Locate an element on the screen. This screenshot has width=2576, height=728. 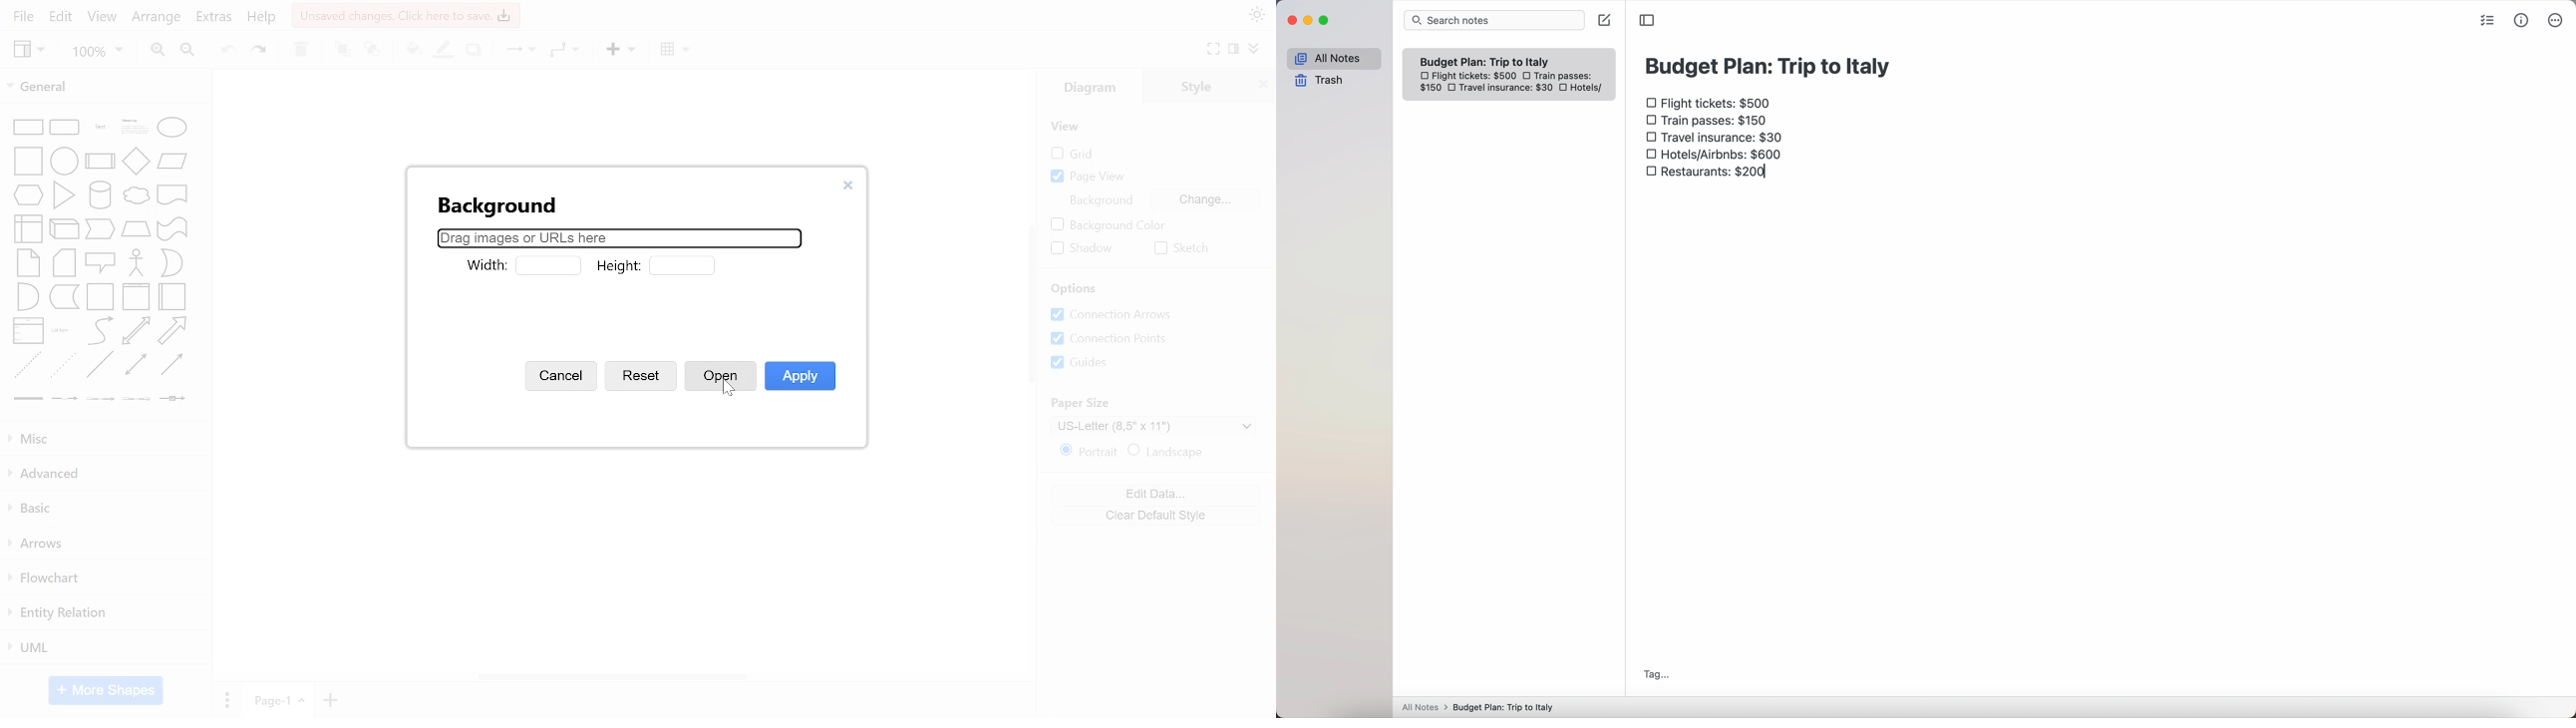
waypoints is located at coordinates (562, 50).